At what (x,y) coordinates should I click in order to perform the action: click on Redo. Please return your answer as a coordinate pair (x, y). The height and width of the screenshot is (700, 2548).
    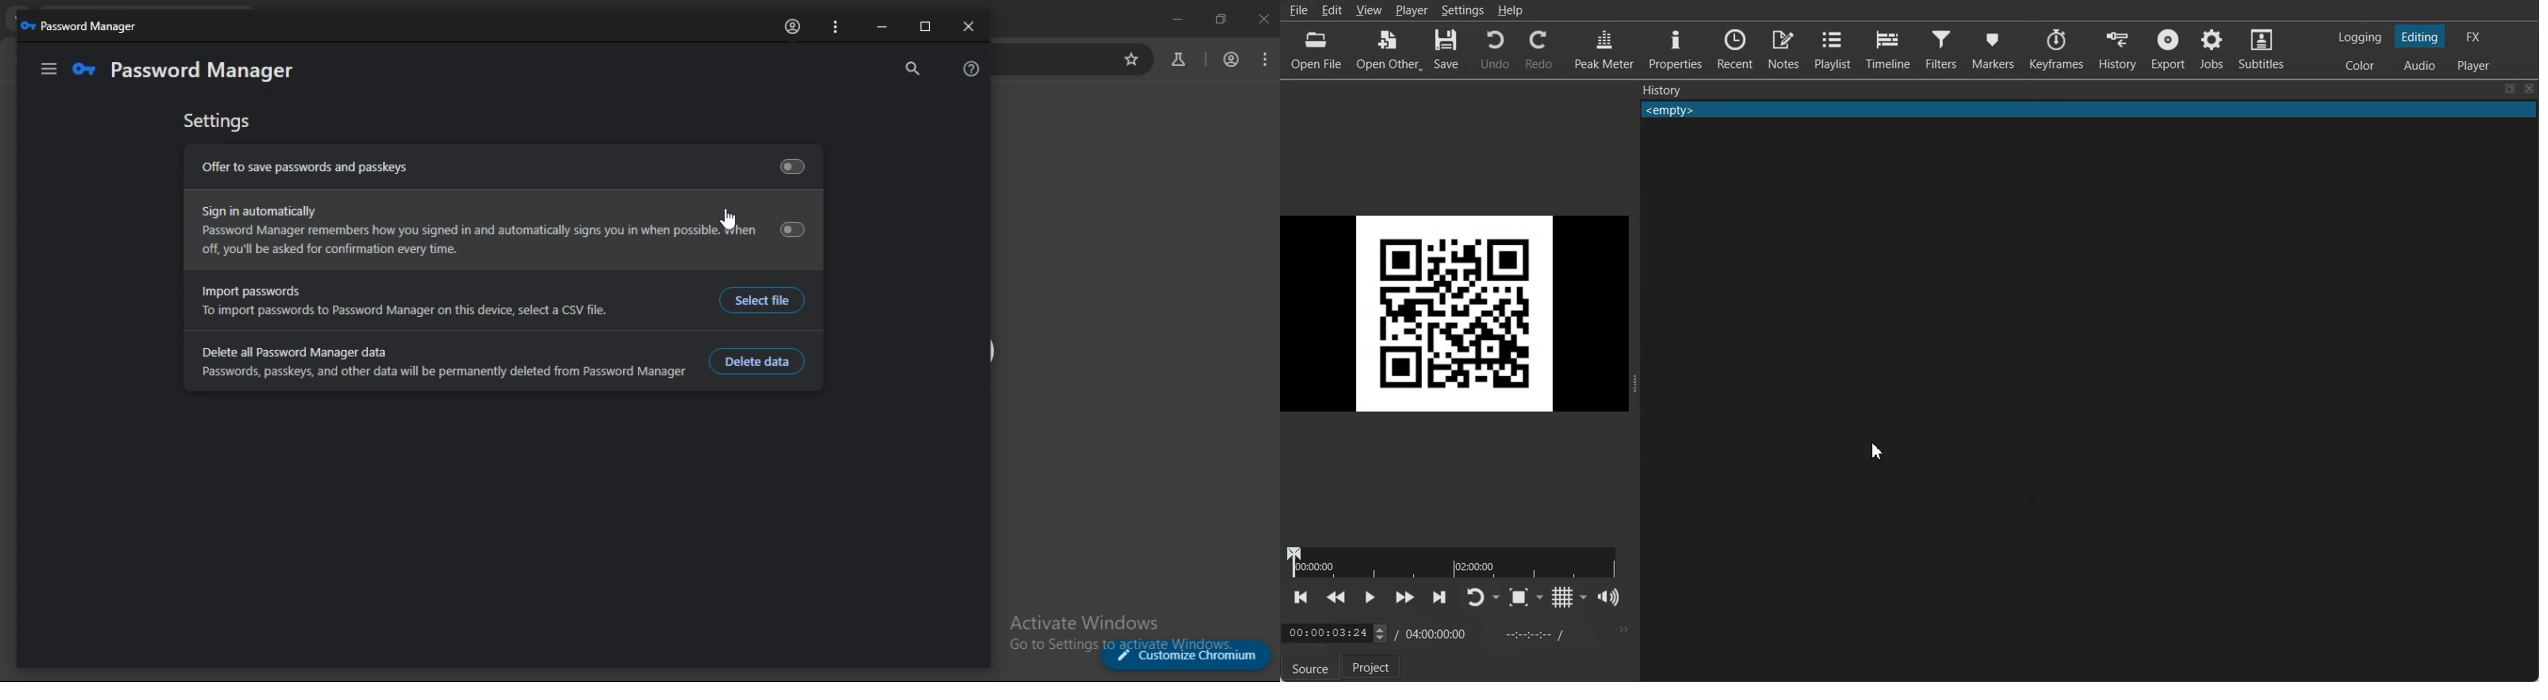
    Looking at the image, I should click on (1539, 48).